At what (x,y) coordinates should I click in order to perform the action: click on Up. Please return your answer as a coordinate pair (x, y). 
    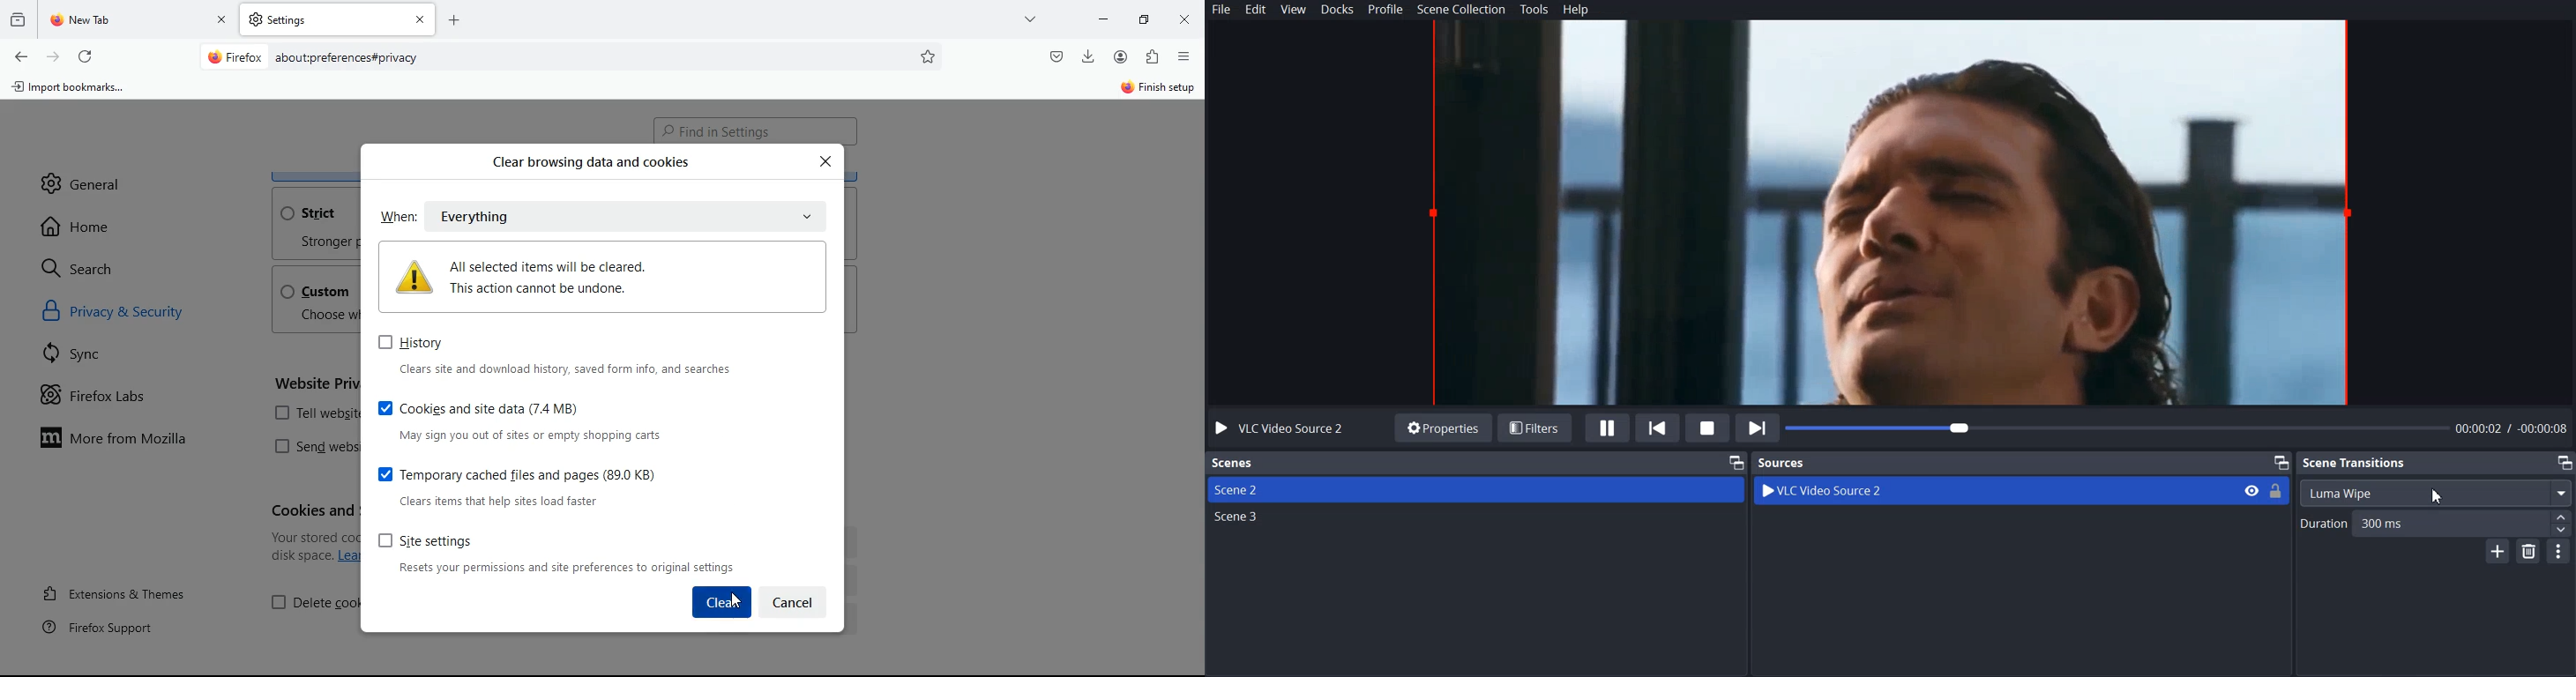
    Looking at the image, I should click on (2561, 516).